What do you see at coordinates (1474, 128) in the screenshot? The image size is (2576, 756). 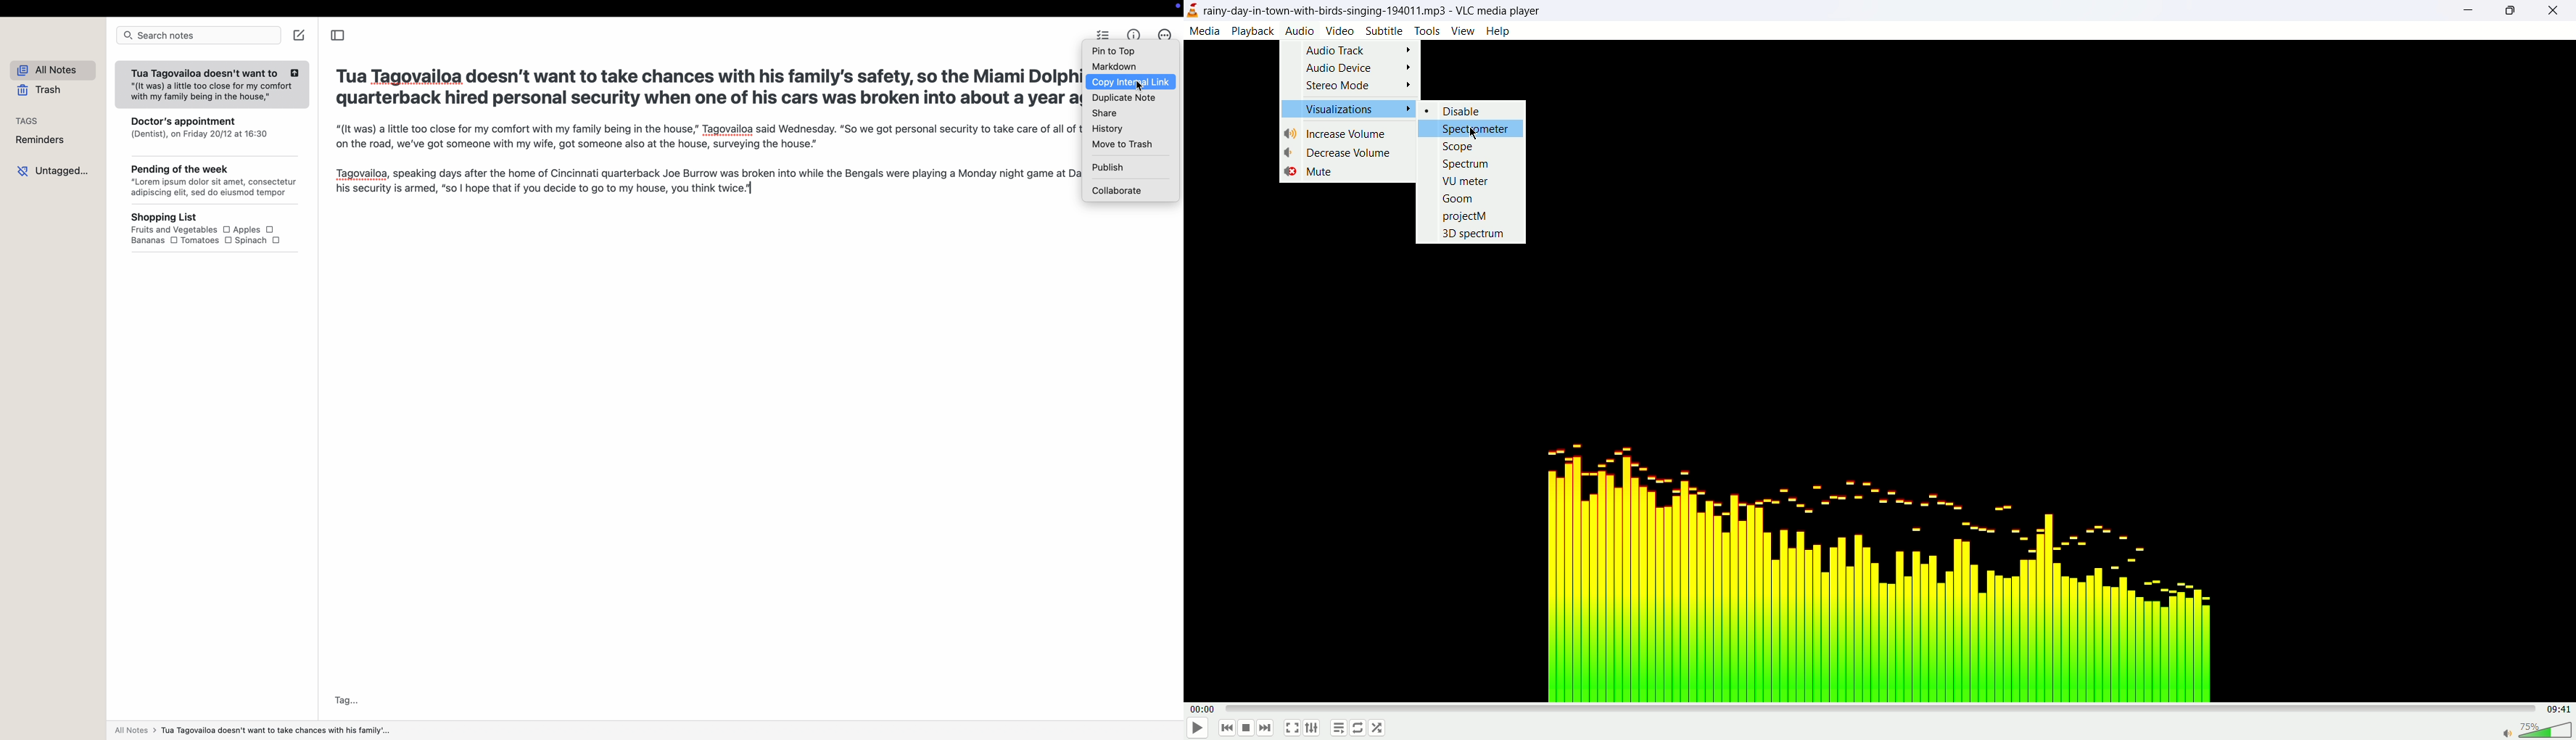 I see `spectrometer` at bounding box center [1474, 128].